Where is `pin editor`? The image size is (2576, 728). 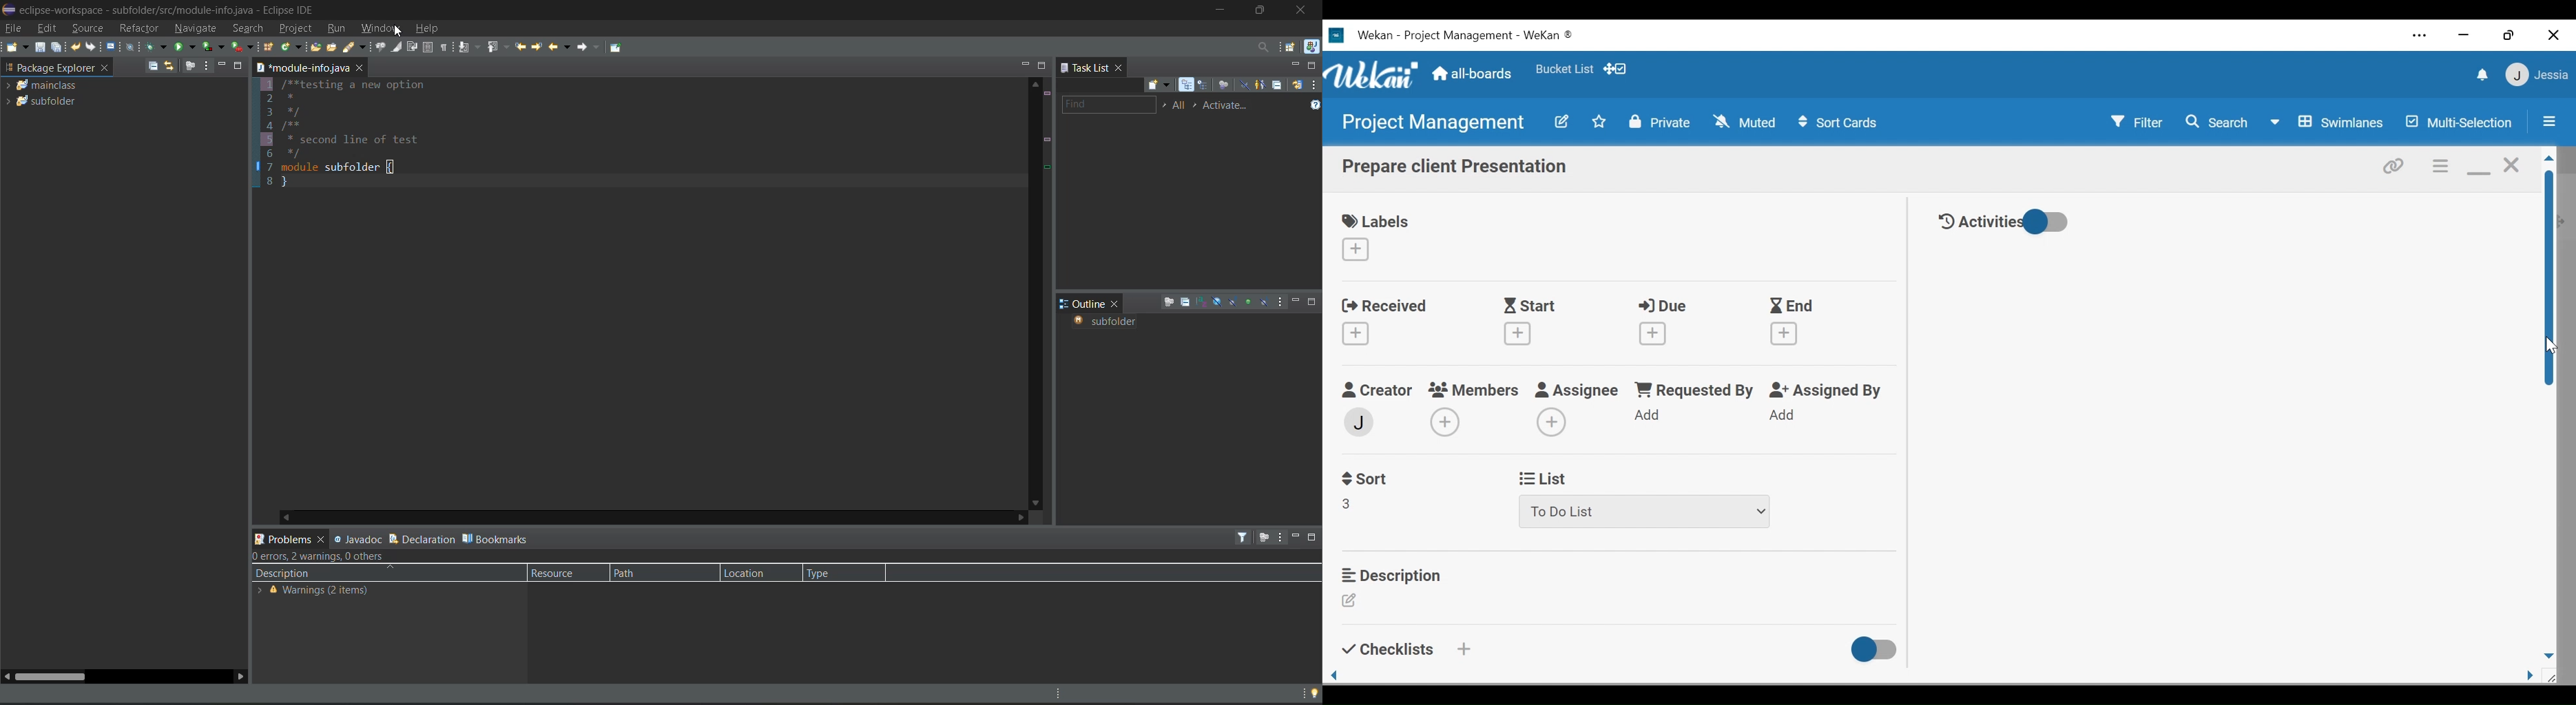
pin editor is located at coordinates (616, 48).